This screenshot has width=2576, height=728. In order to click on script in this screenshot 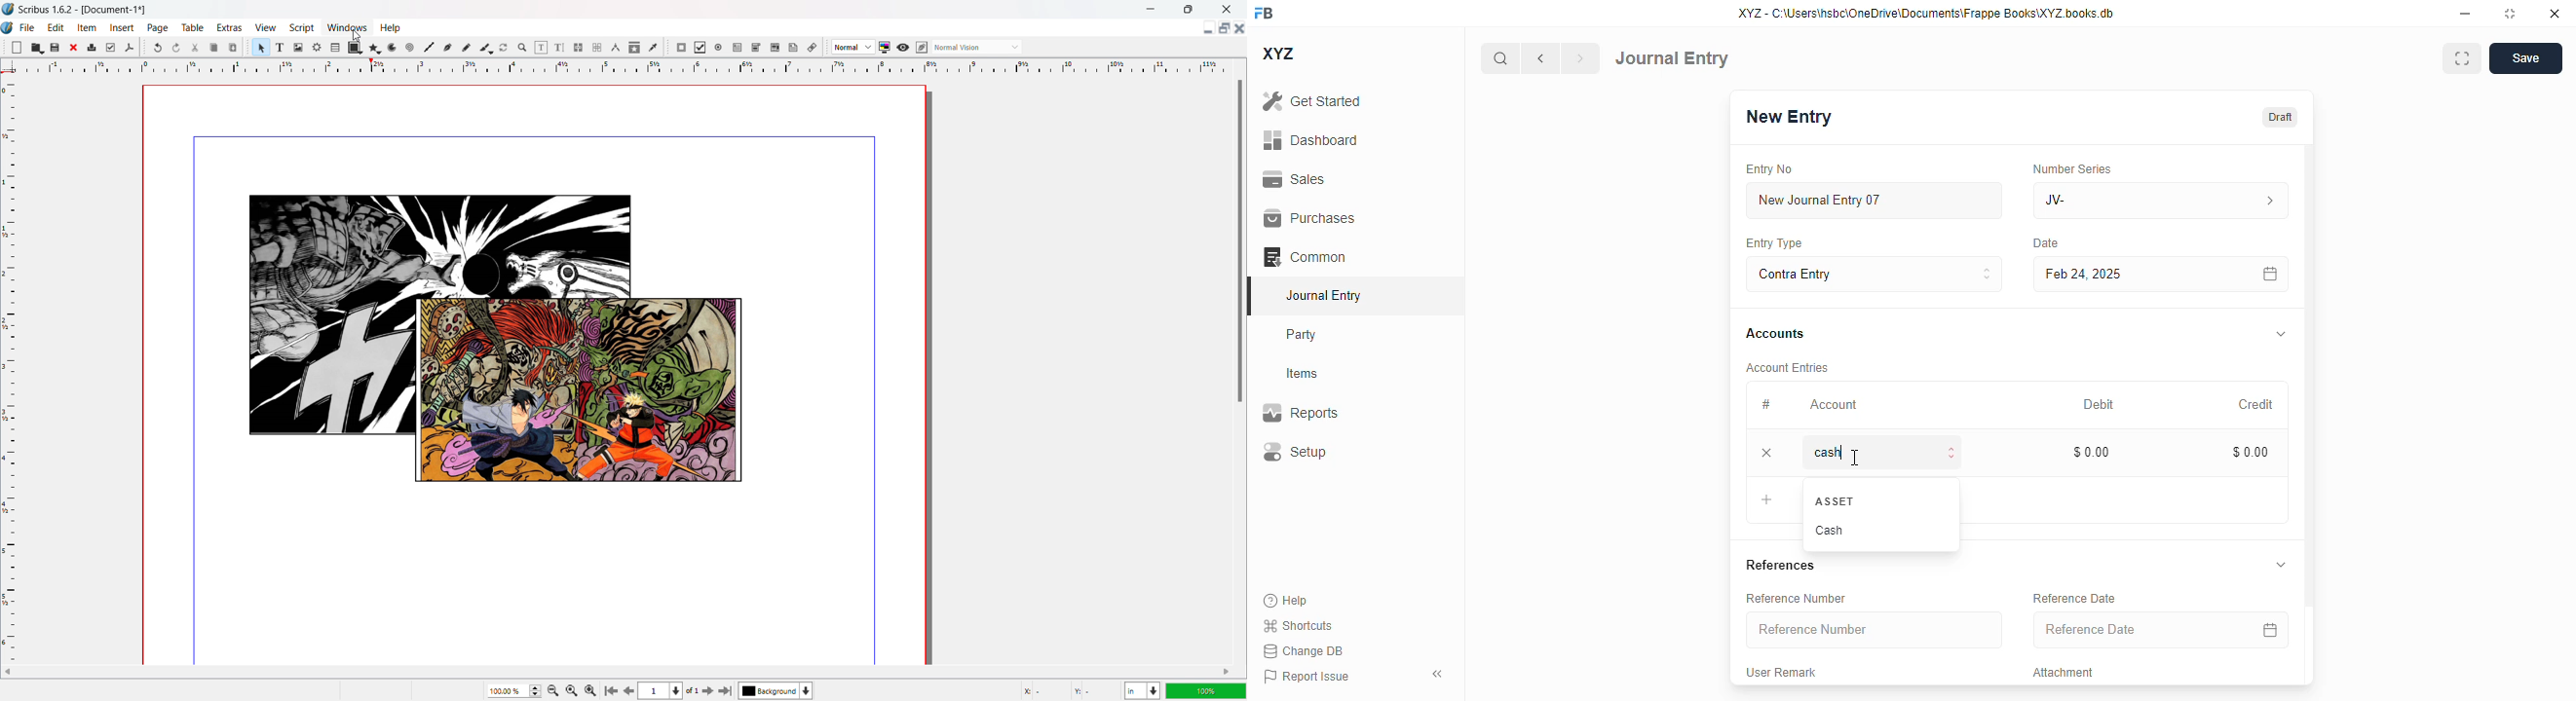, I will do `click(301, 28)`.